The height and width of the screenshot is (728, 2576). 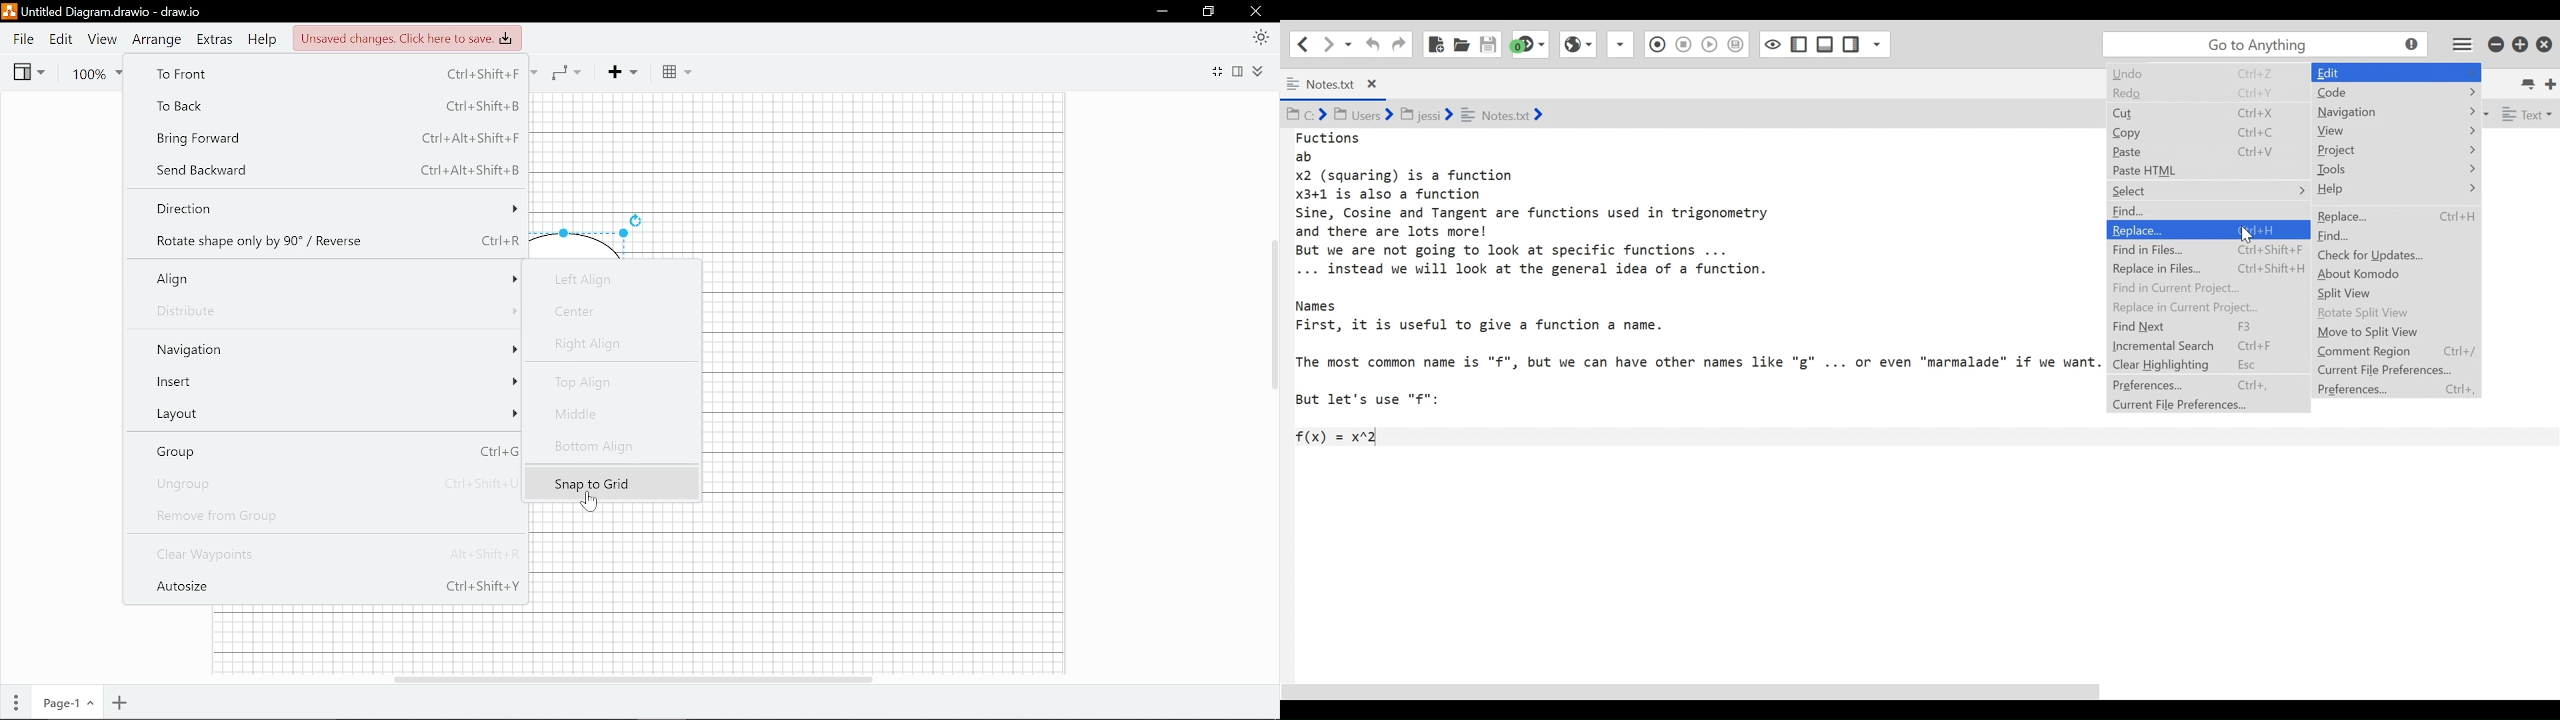 What do you see at coordinates (159, 40) in the screenshot?
I see `Arrange` at bounding box center [159, 40].